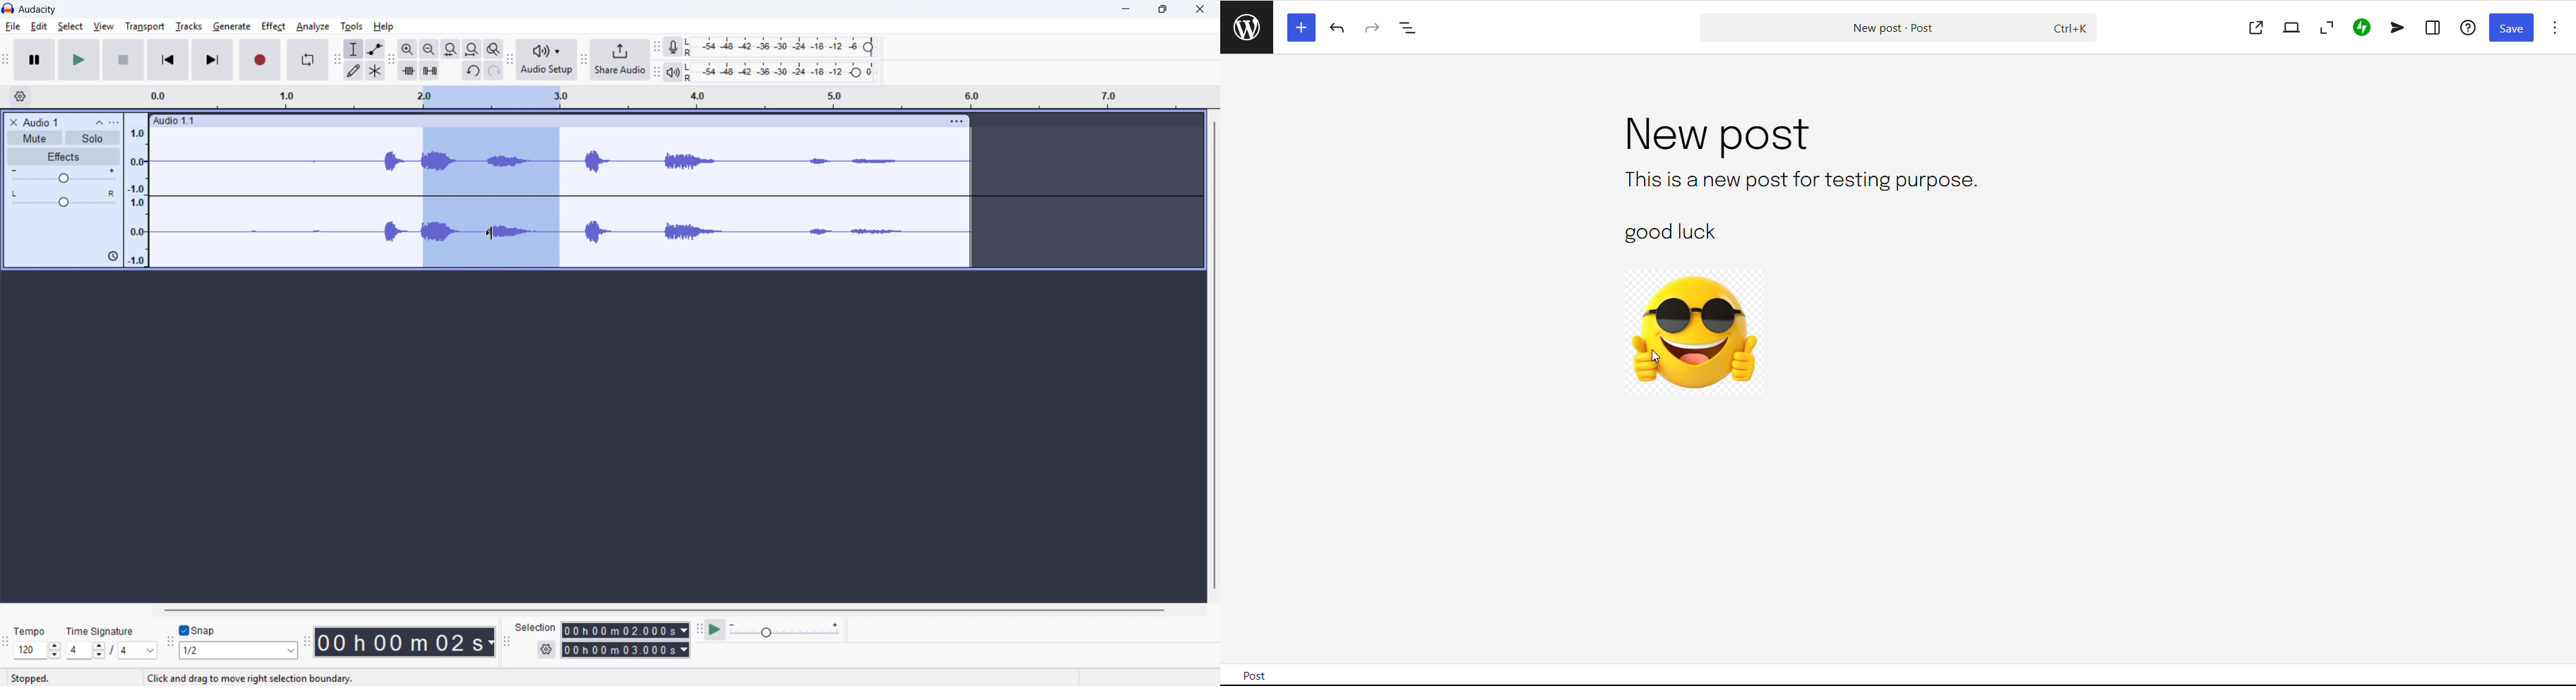 The height and width of the screenshot is (700, 2576). Describe the element at coordinates (784, 71) in the screenshot. I see `Playback level` at that location.